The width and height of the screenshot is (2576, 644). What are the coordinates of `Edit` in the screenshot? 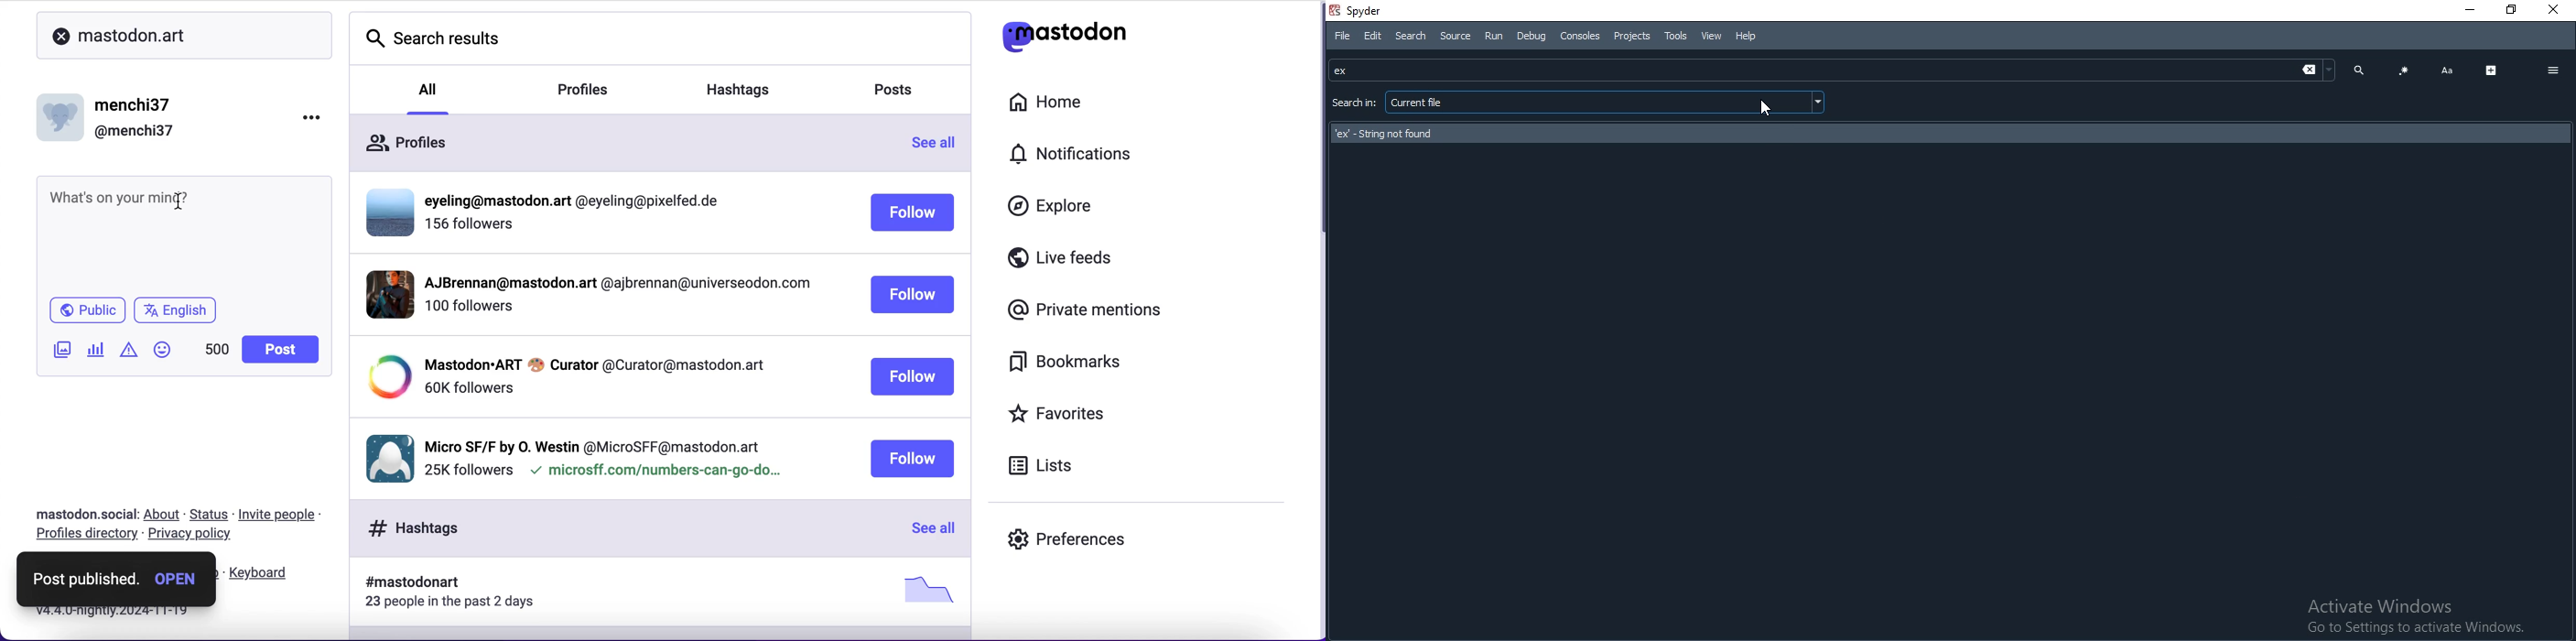 It's located at (1373, 36).